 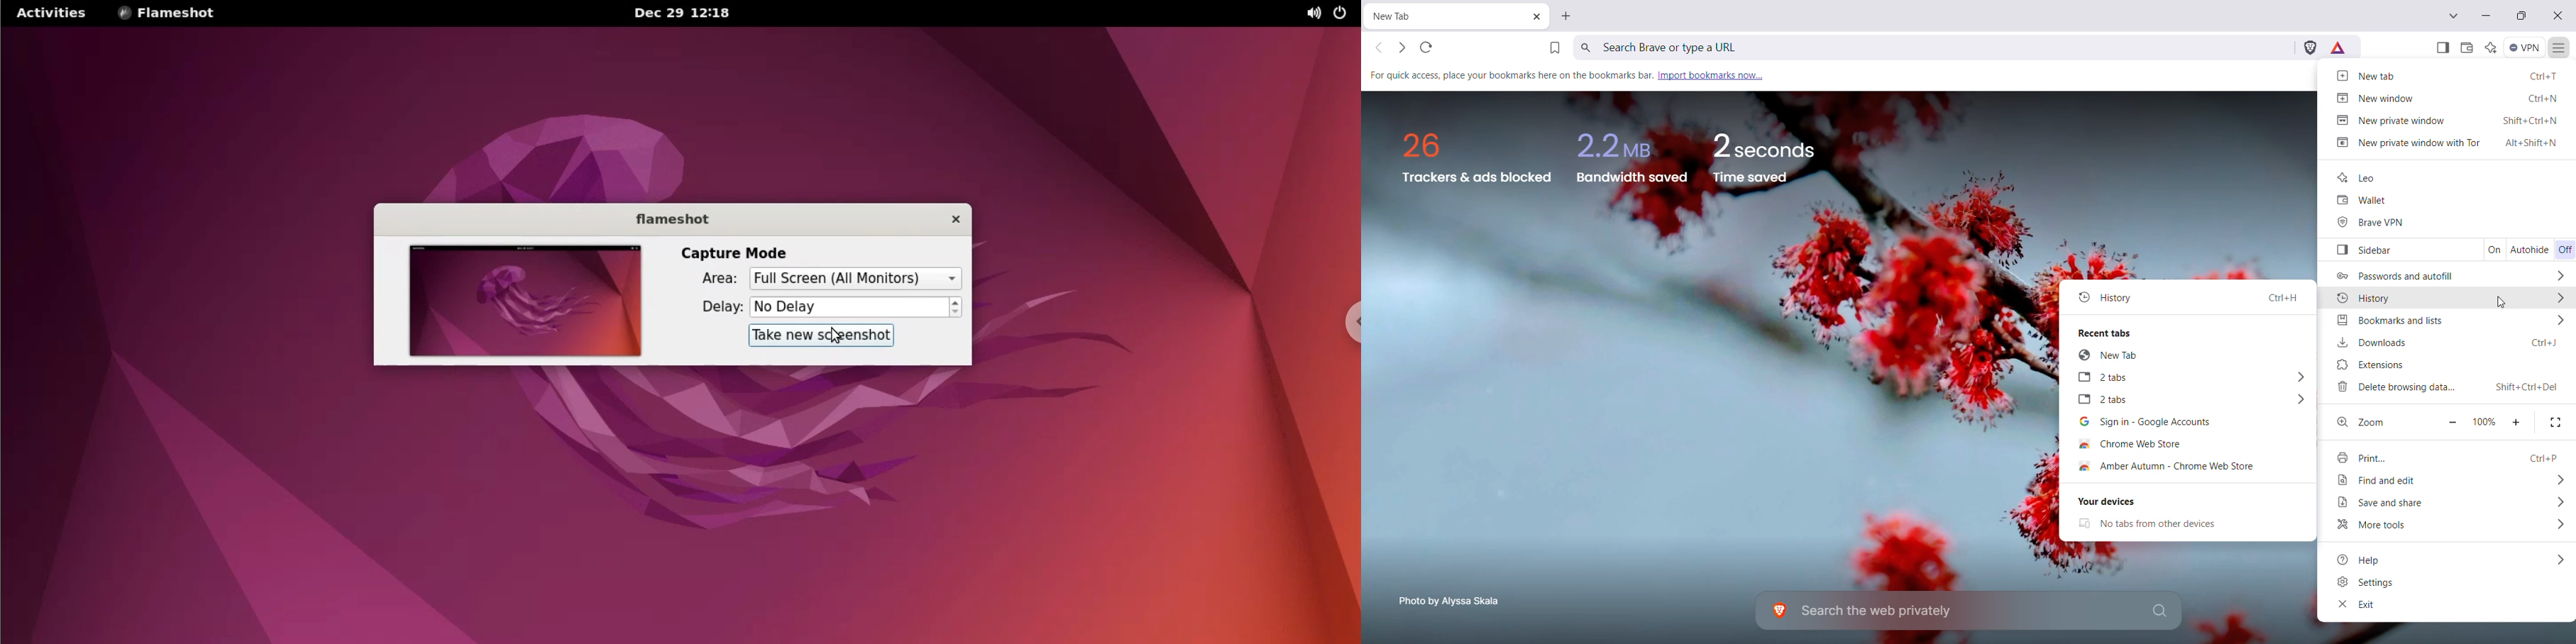 What do you see at coordinates (1428, 48) in the screenshot?
I see `Reload this page` at bounding box center [1428, 48].